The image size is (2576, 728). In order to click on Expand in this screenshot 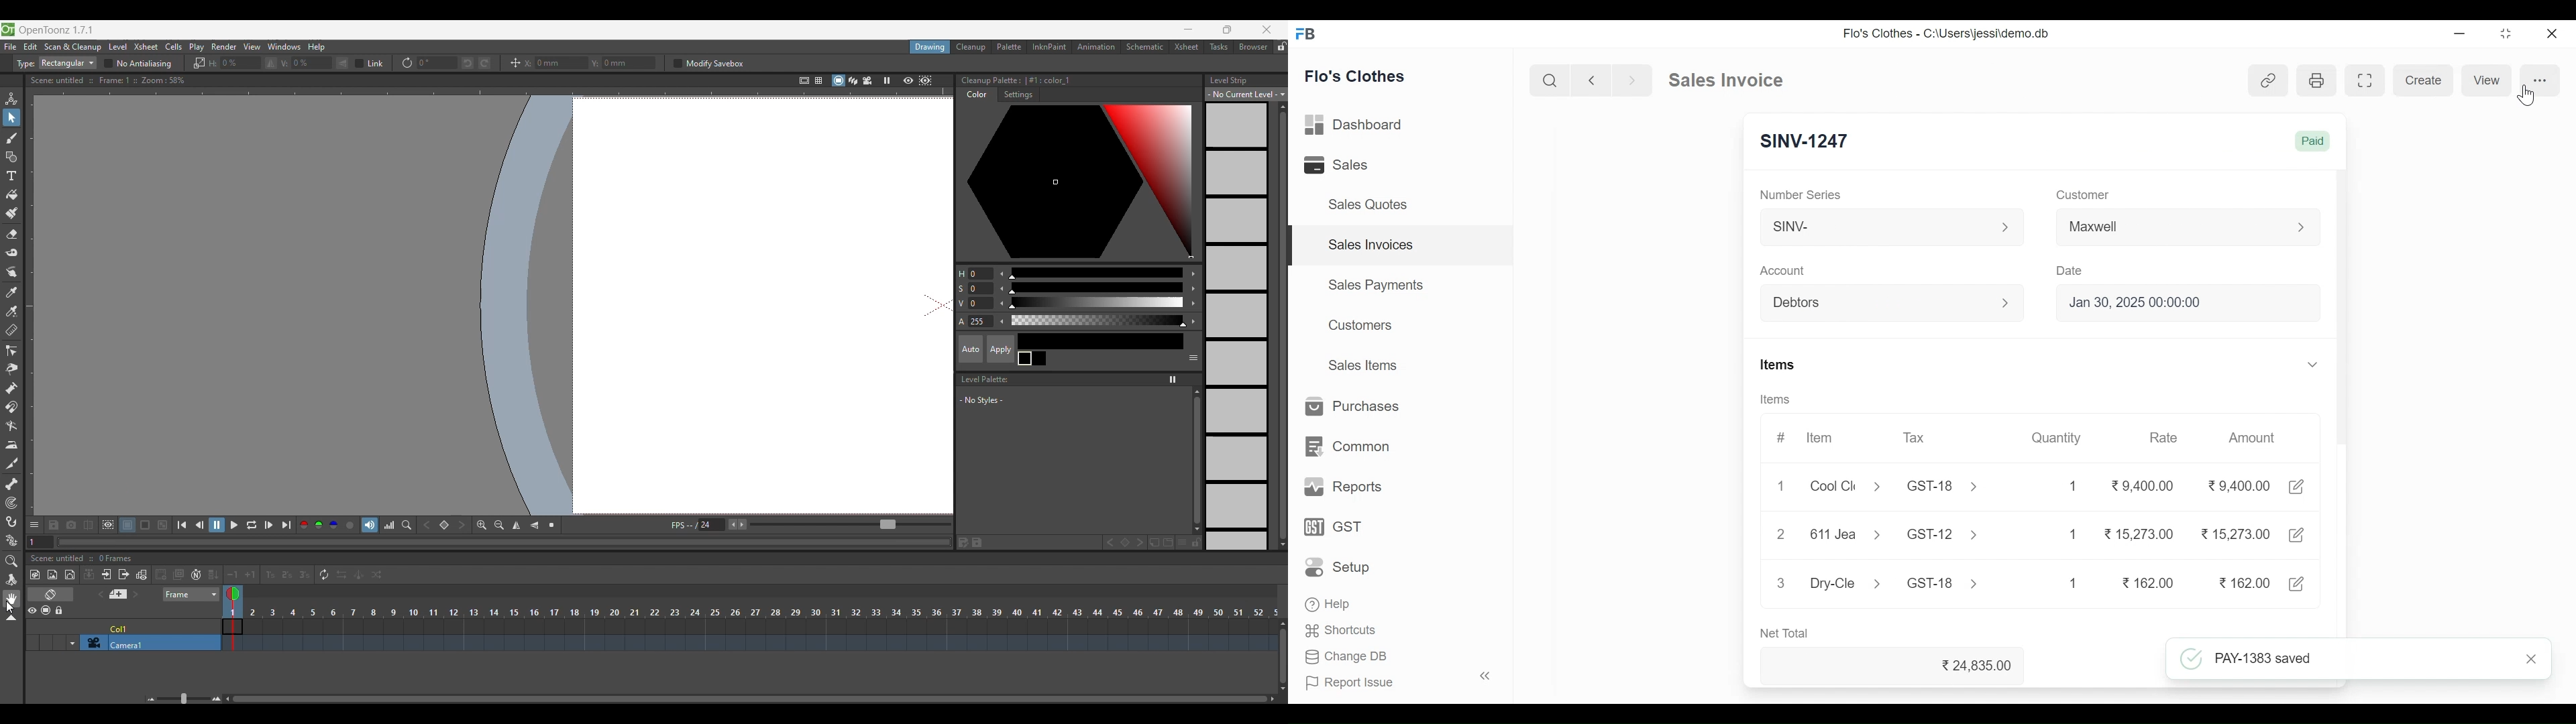, I will do `click(2006, 227)`.